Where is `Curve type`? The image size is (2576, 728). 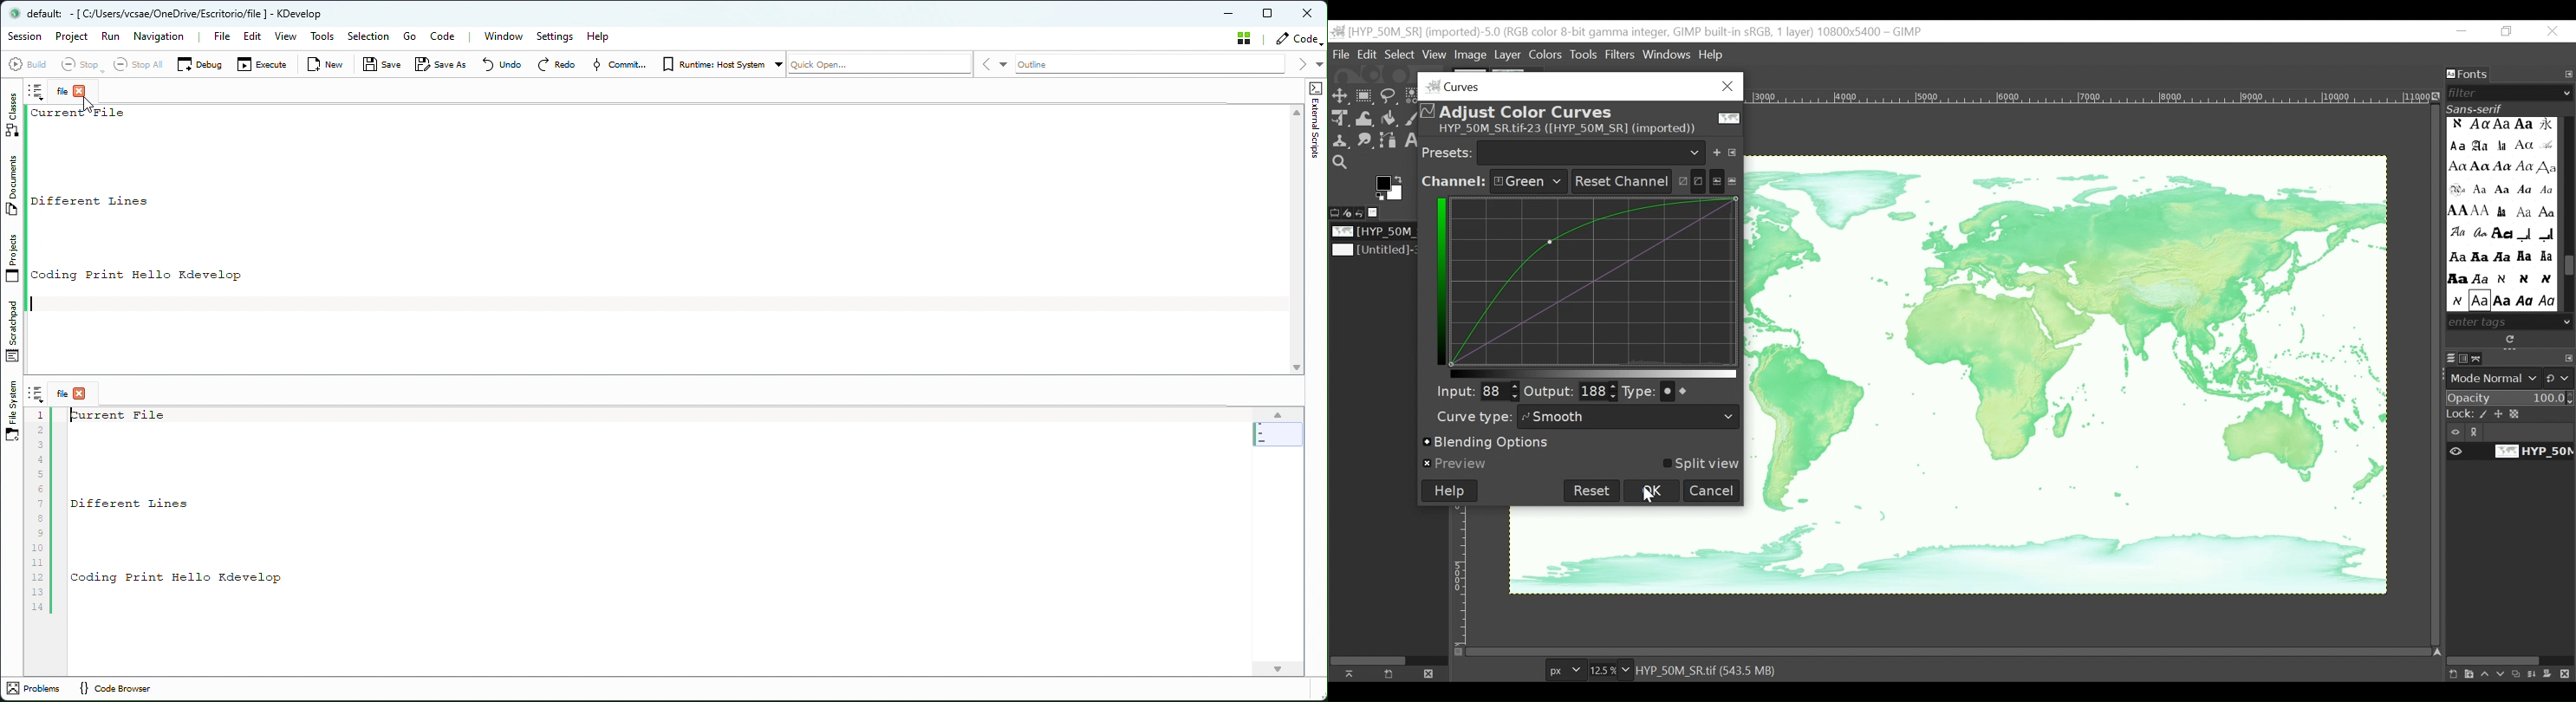 Curve type is located at coordinates (1471, 417).